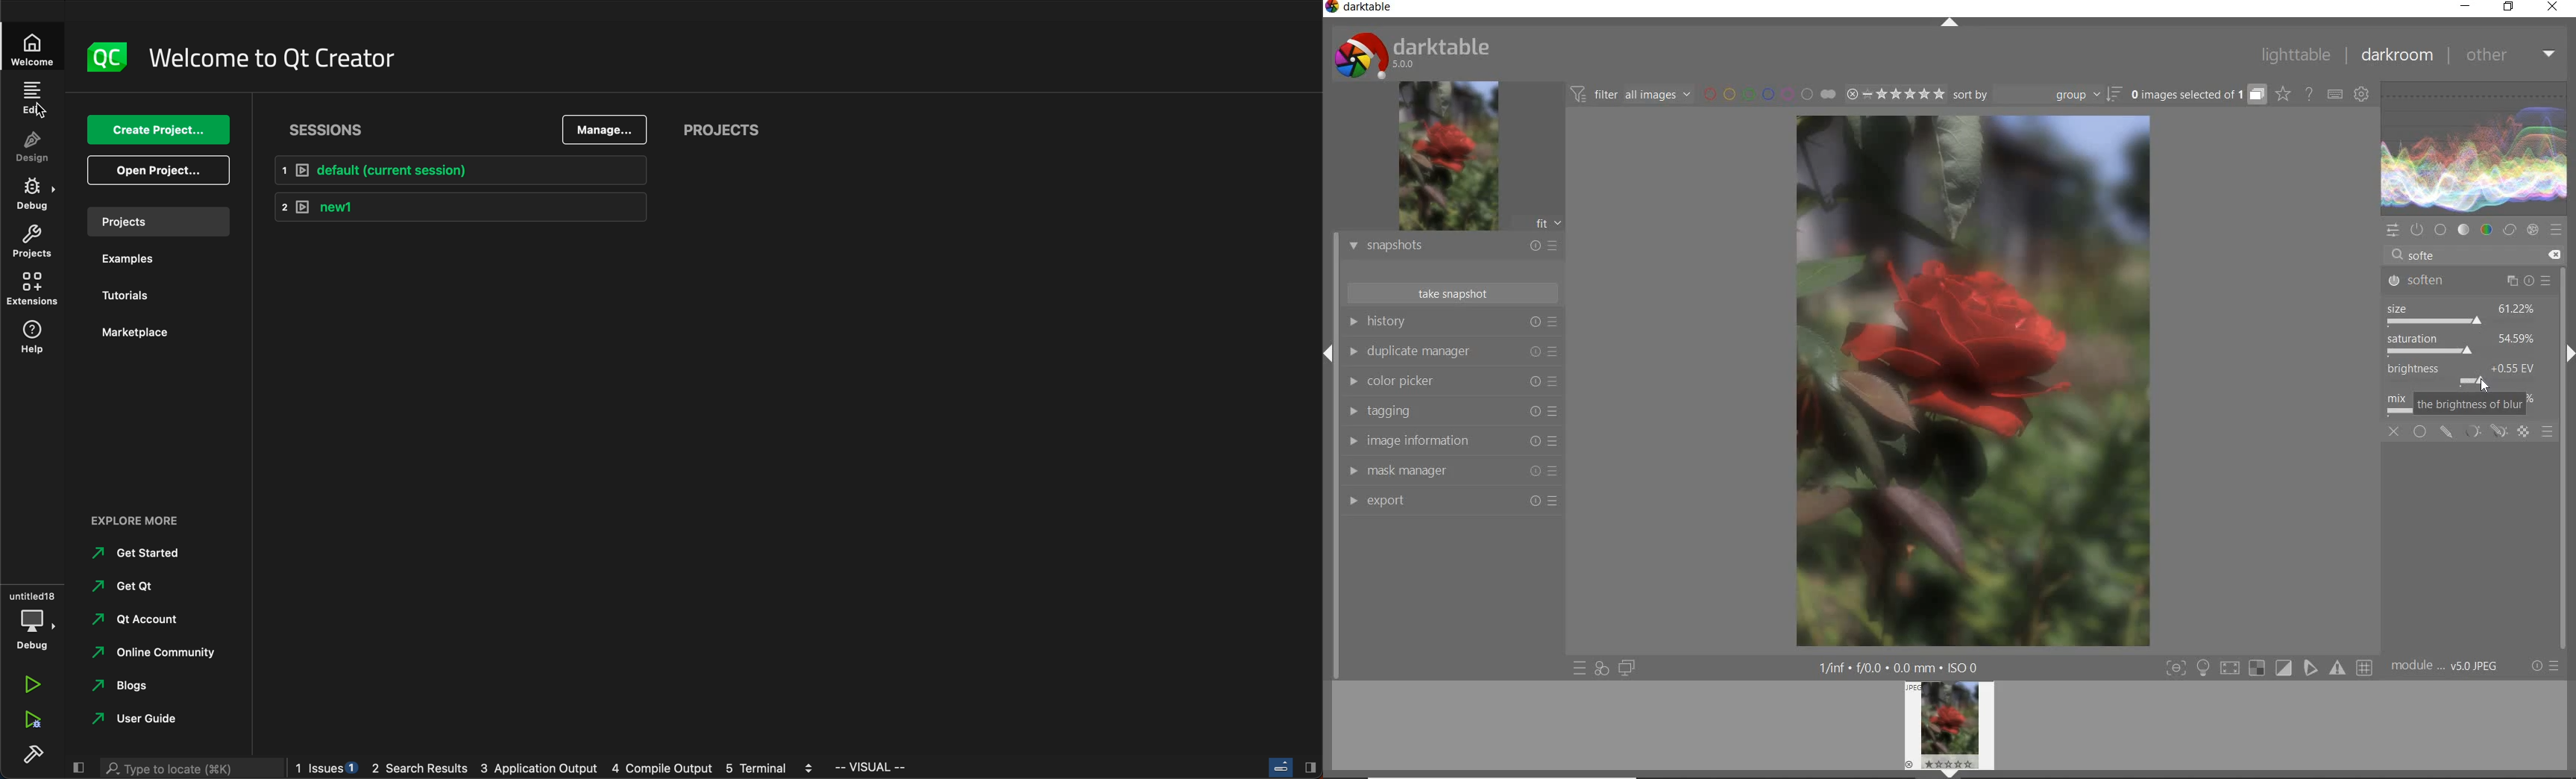  I want to click on take snapshot, so click(1452, 293).